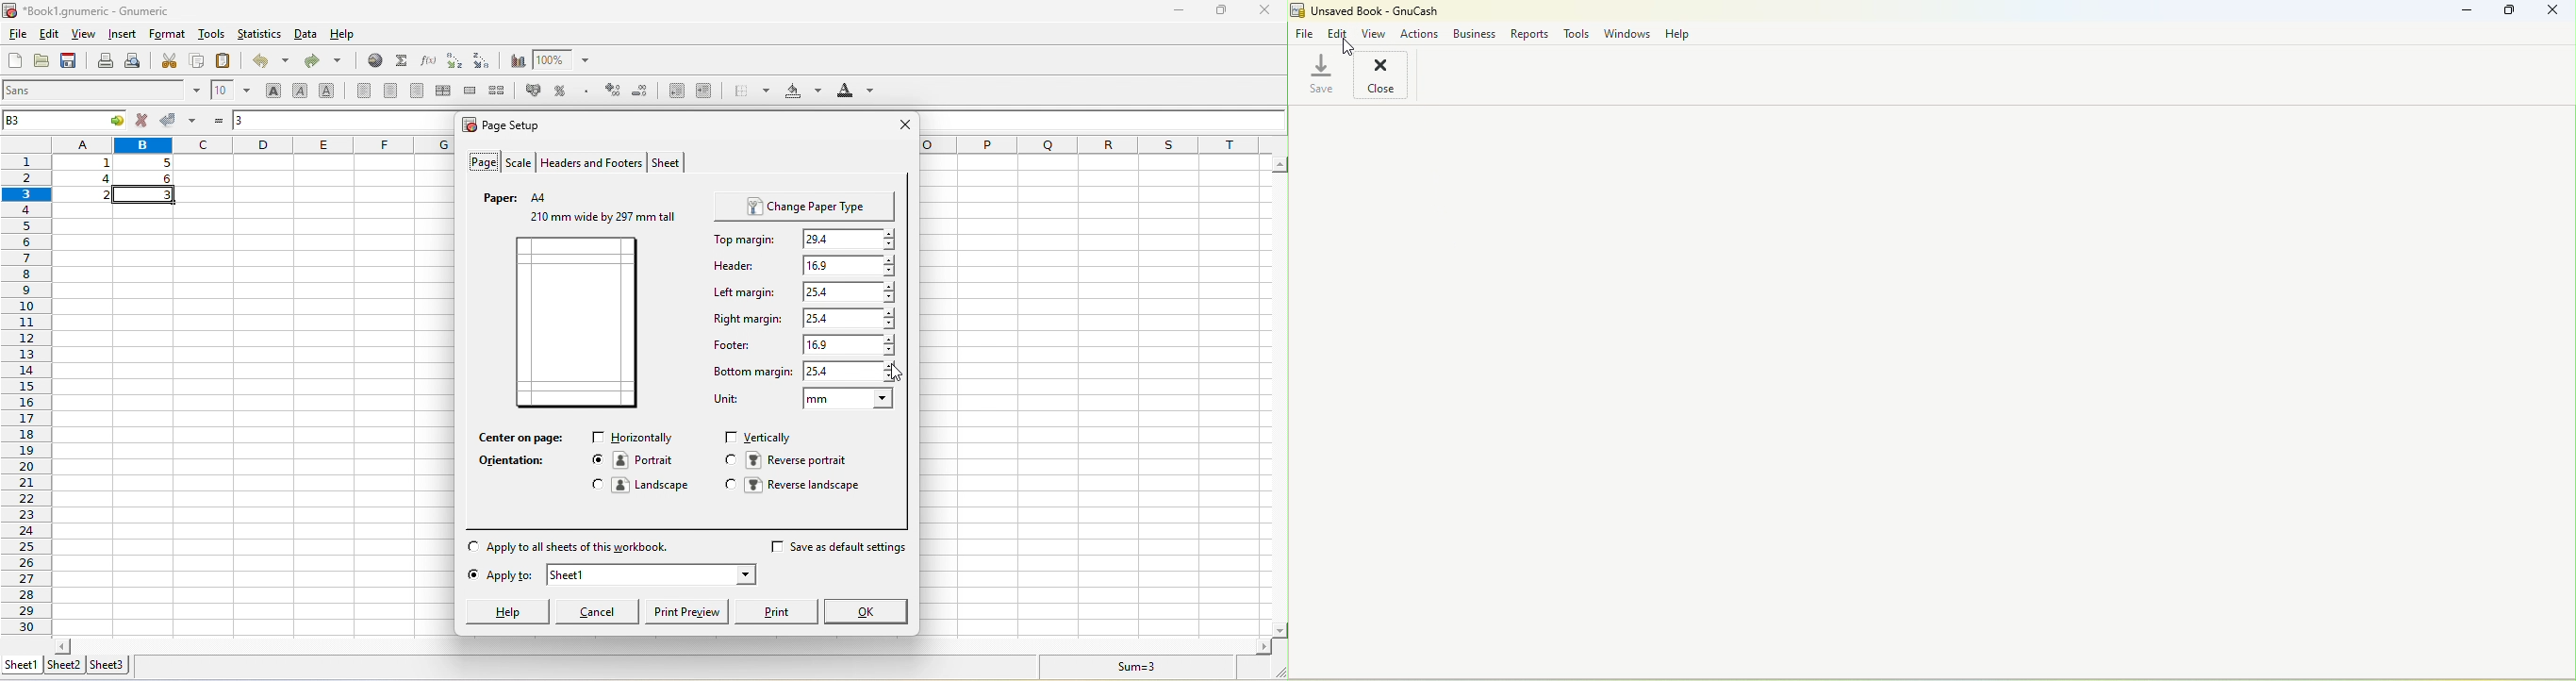  I want to click on insert, so click(122, 35).